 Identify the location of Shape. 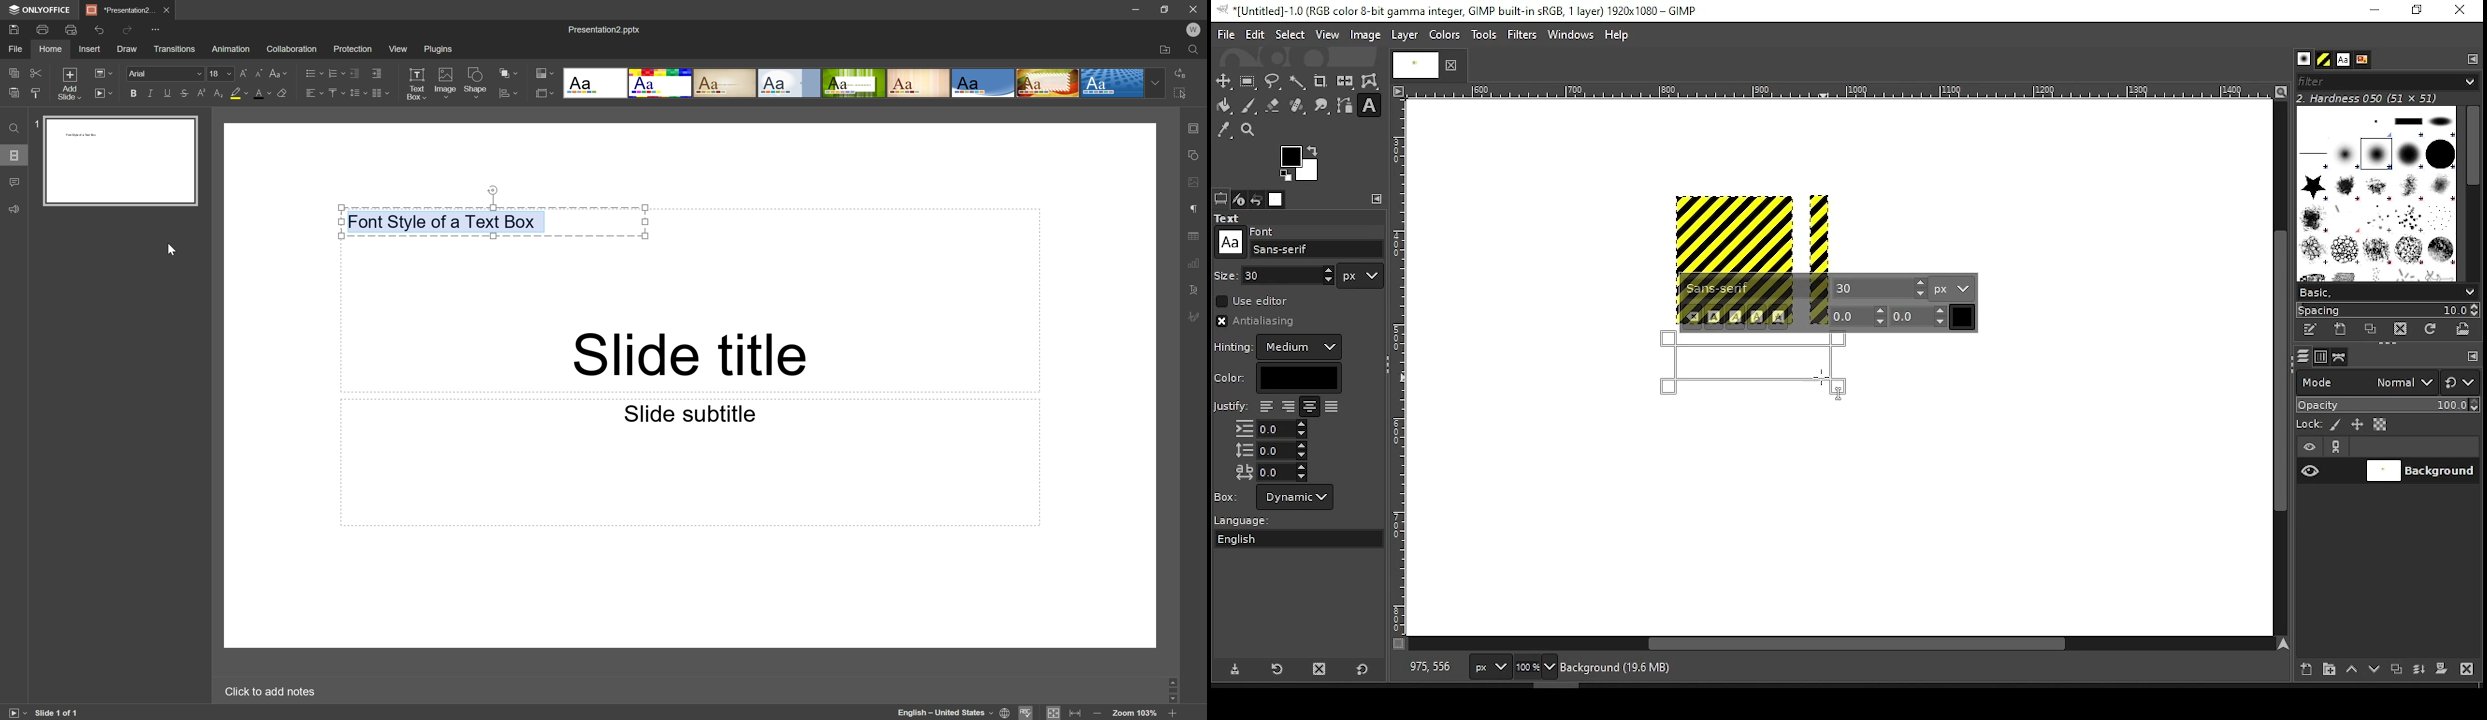
(478, 83).